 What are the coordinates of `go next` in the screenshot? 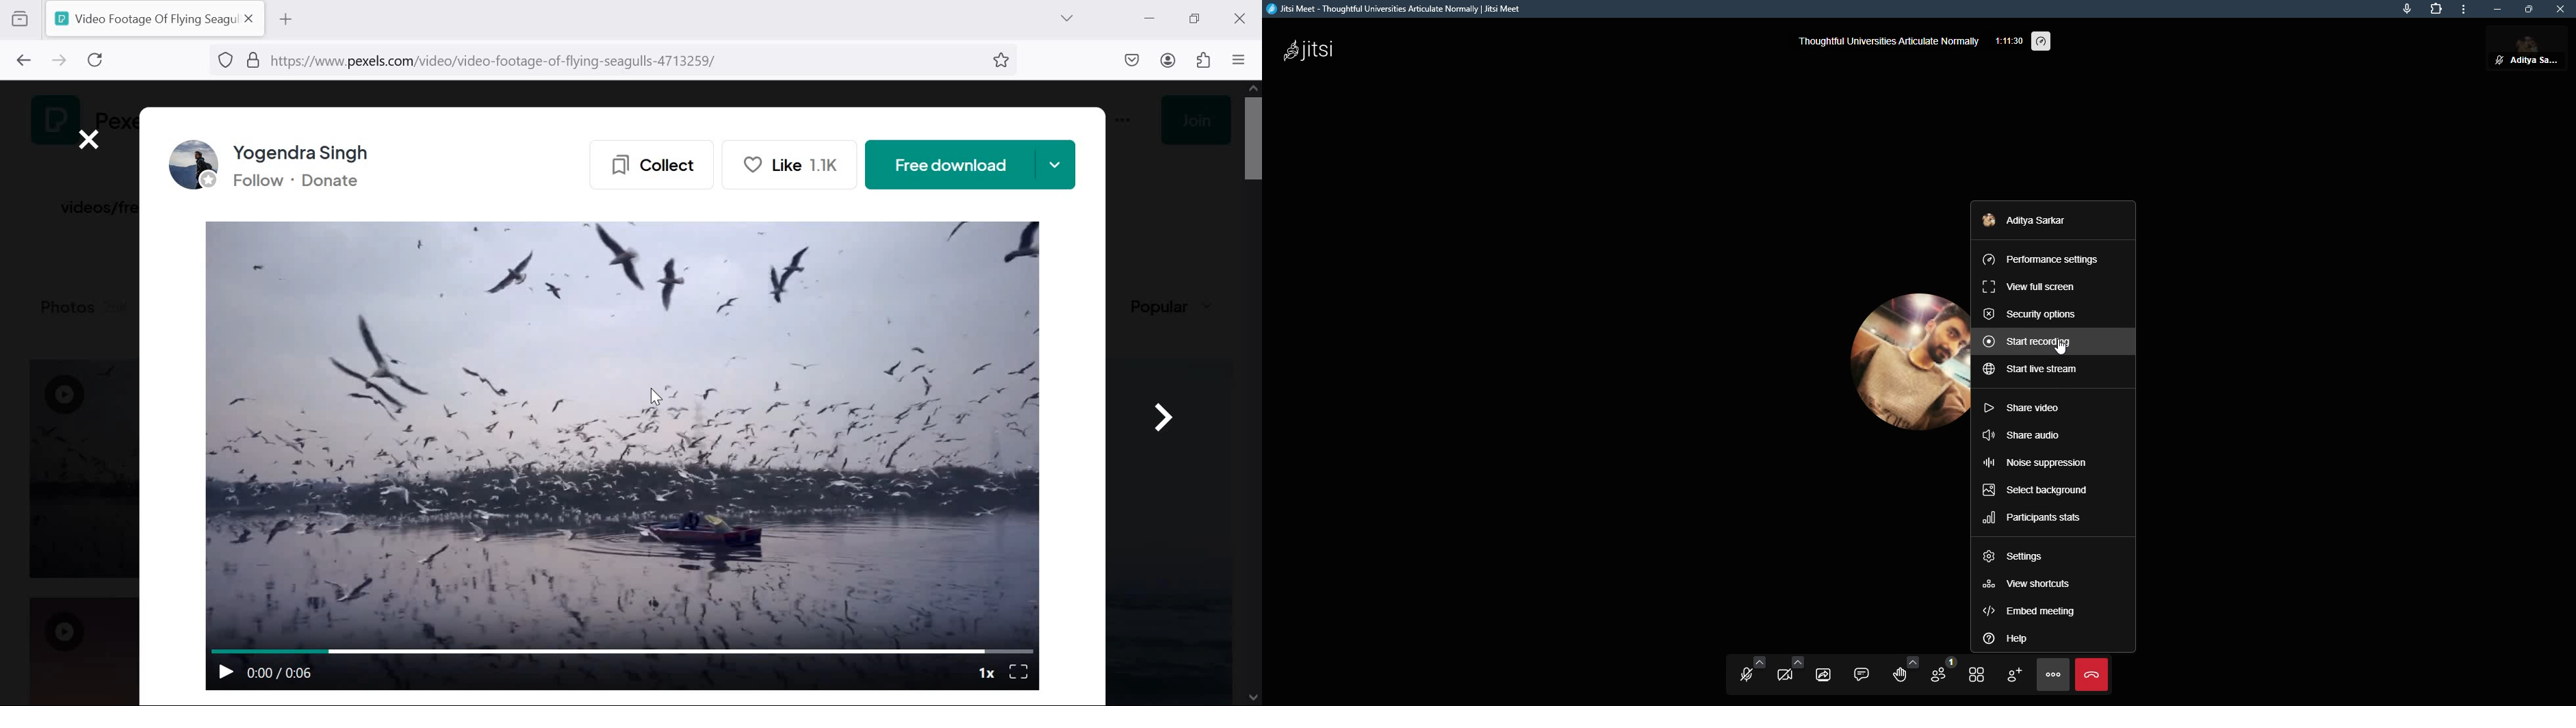 It's located at (1163, 412).